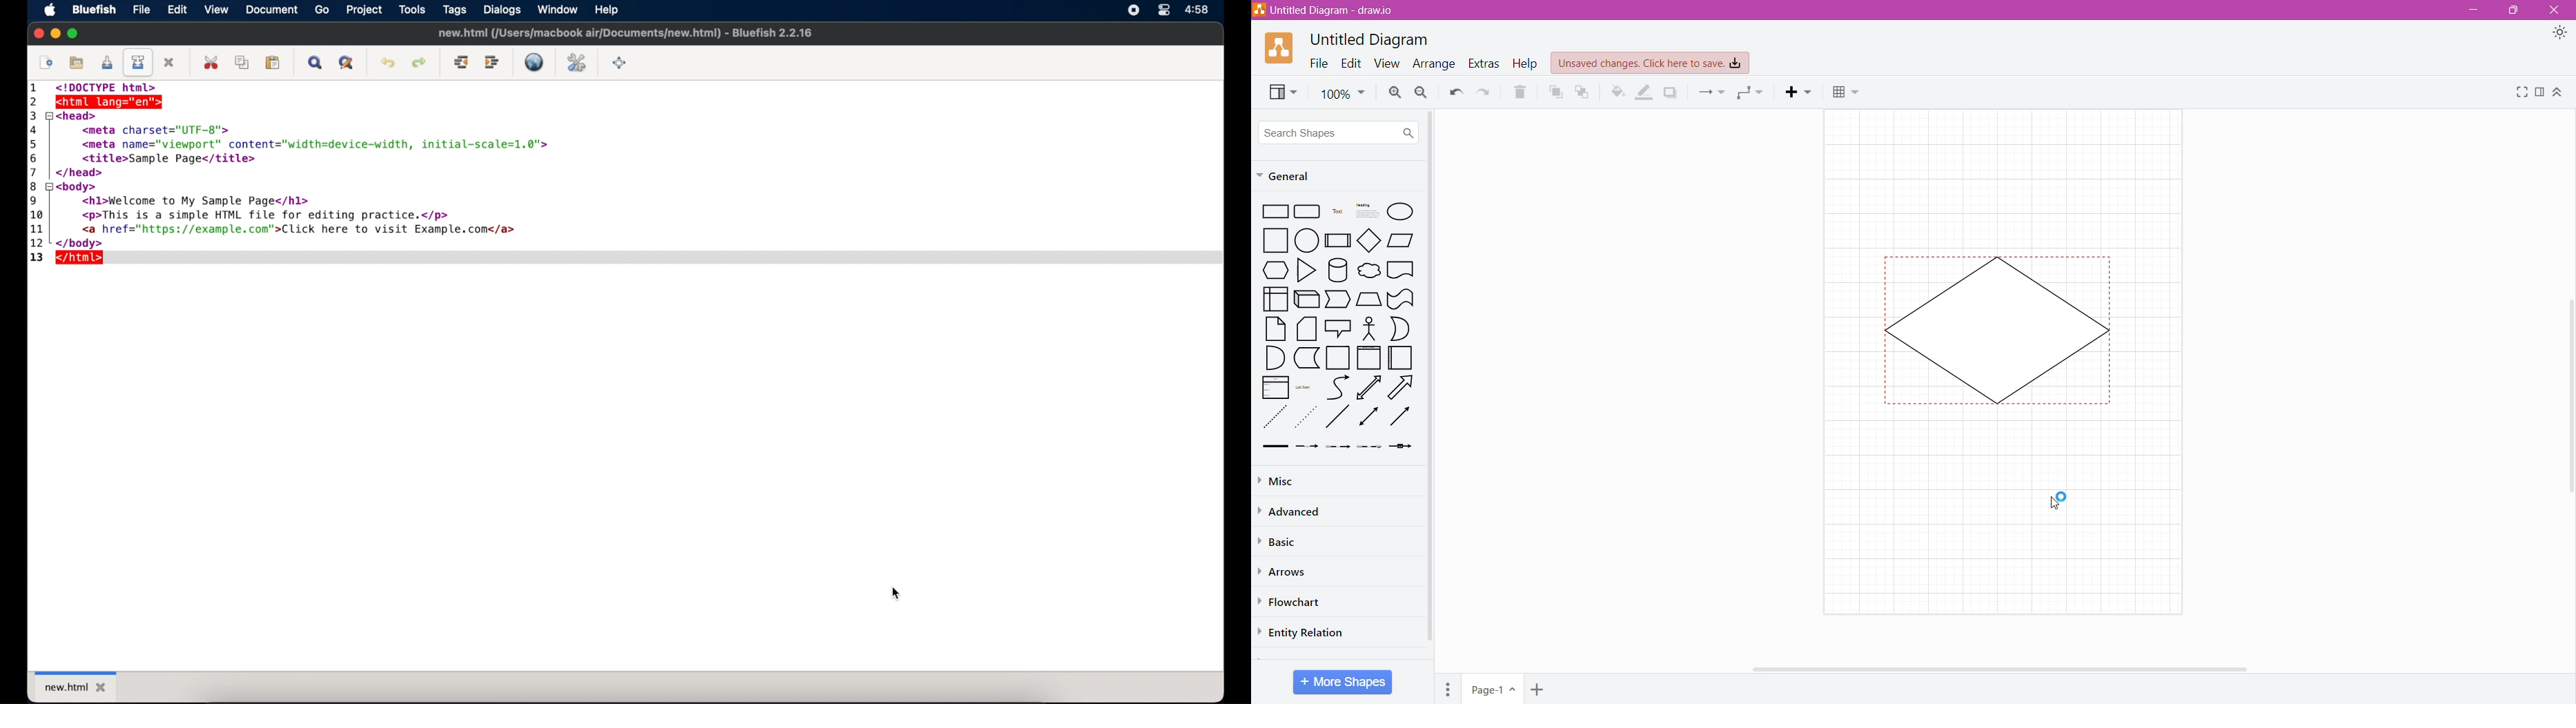 This screenshot has width=2576, height=728. What do you see at coordinates (1644, 92) in the screenshot?
I see `Line Color` at bounding box center [1644, 92].